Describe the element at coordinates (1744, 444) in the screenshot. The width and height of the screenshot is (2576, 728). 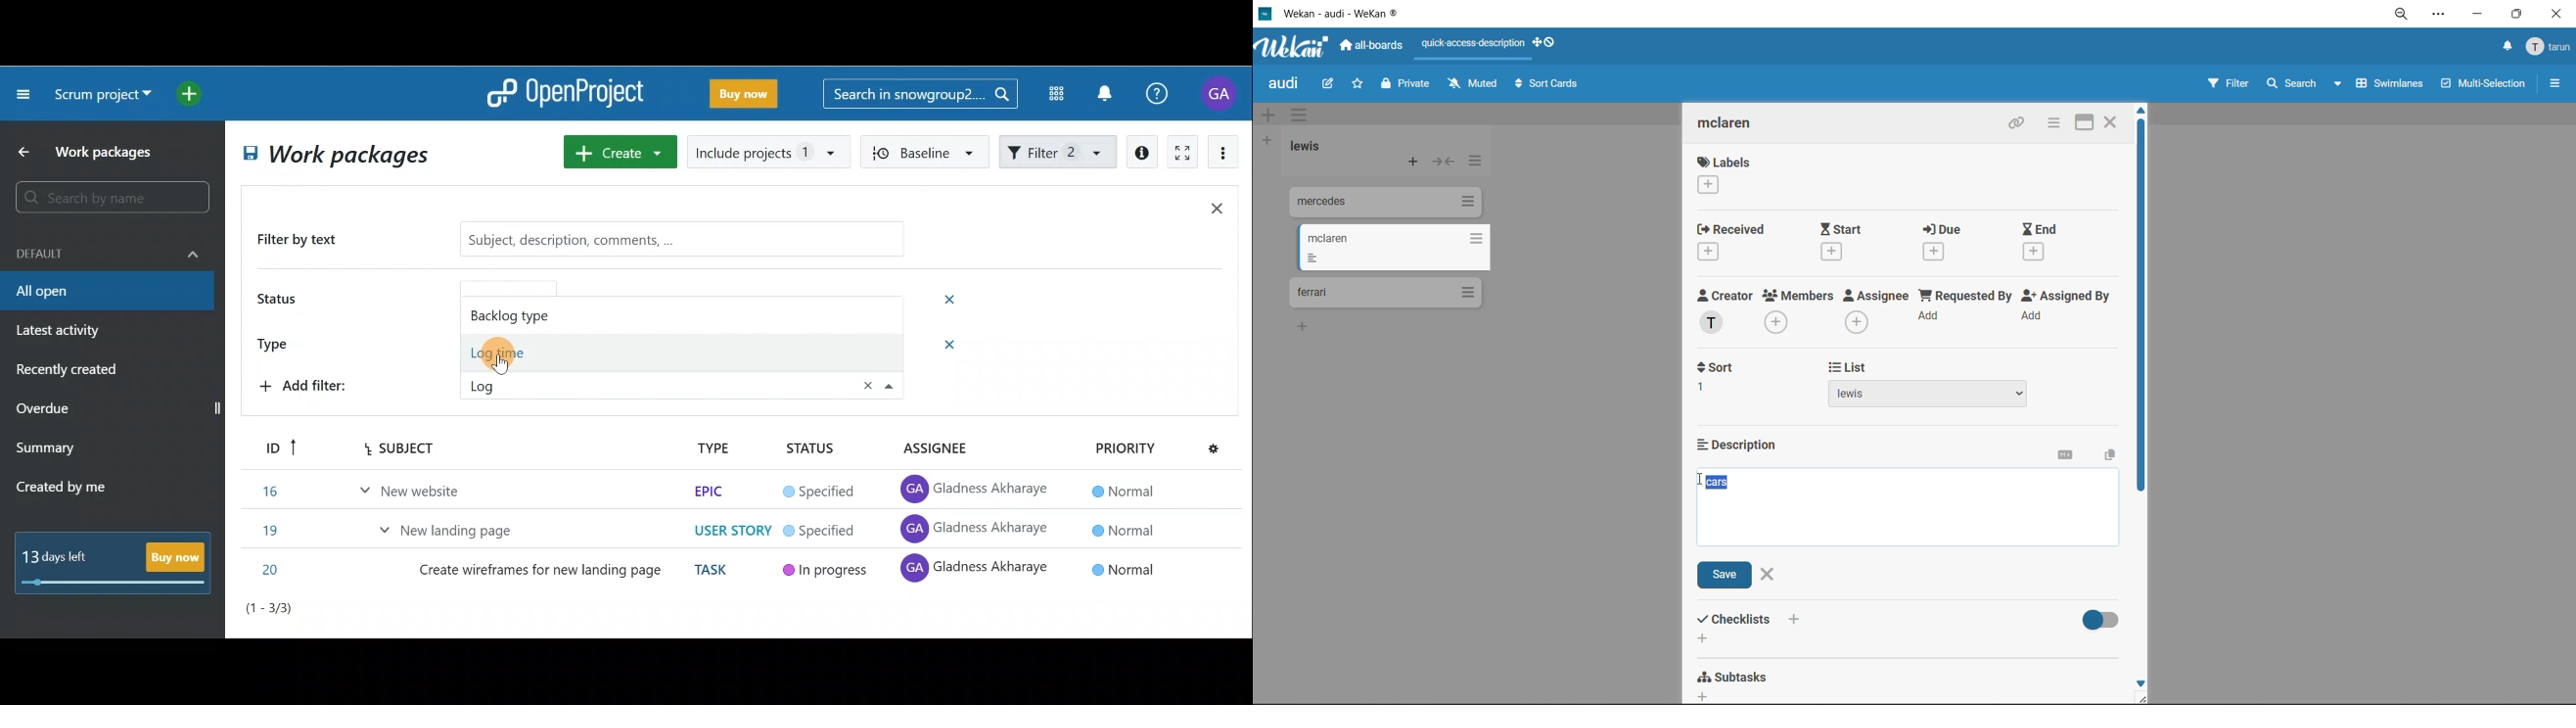
I see `description` at that location.